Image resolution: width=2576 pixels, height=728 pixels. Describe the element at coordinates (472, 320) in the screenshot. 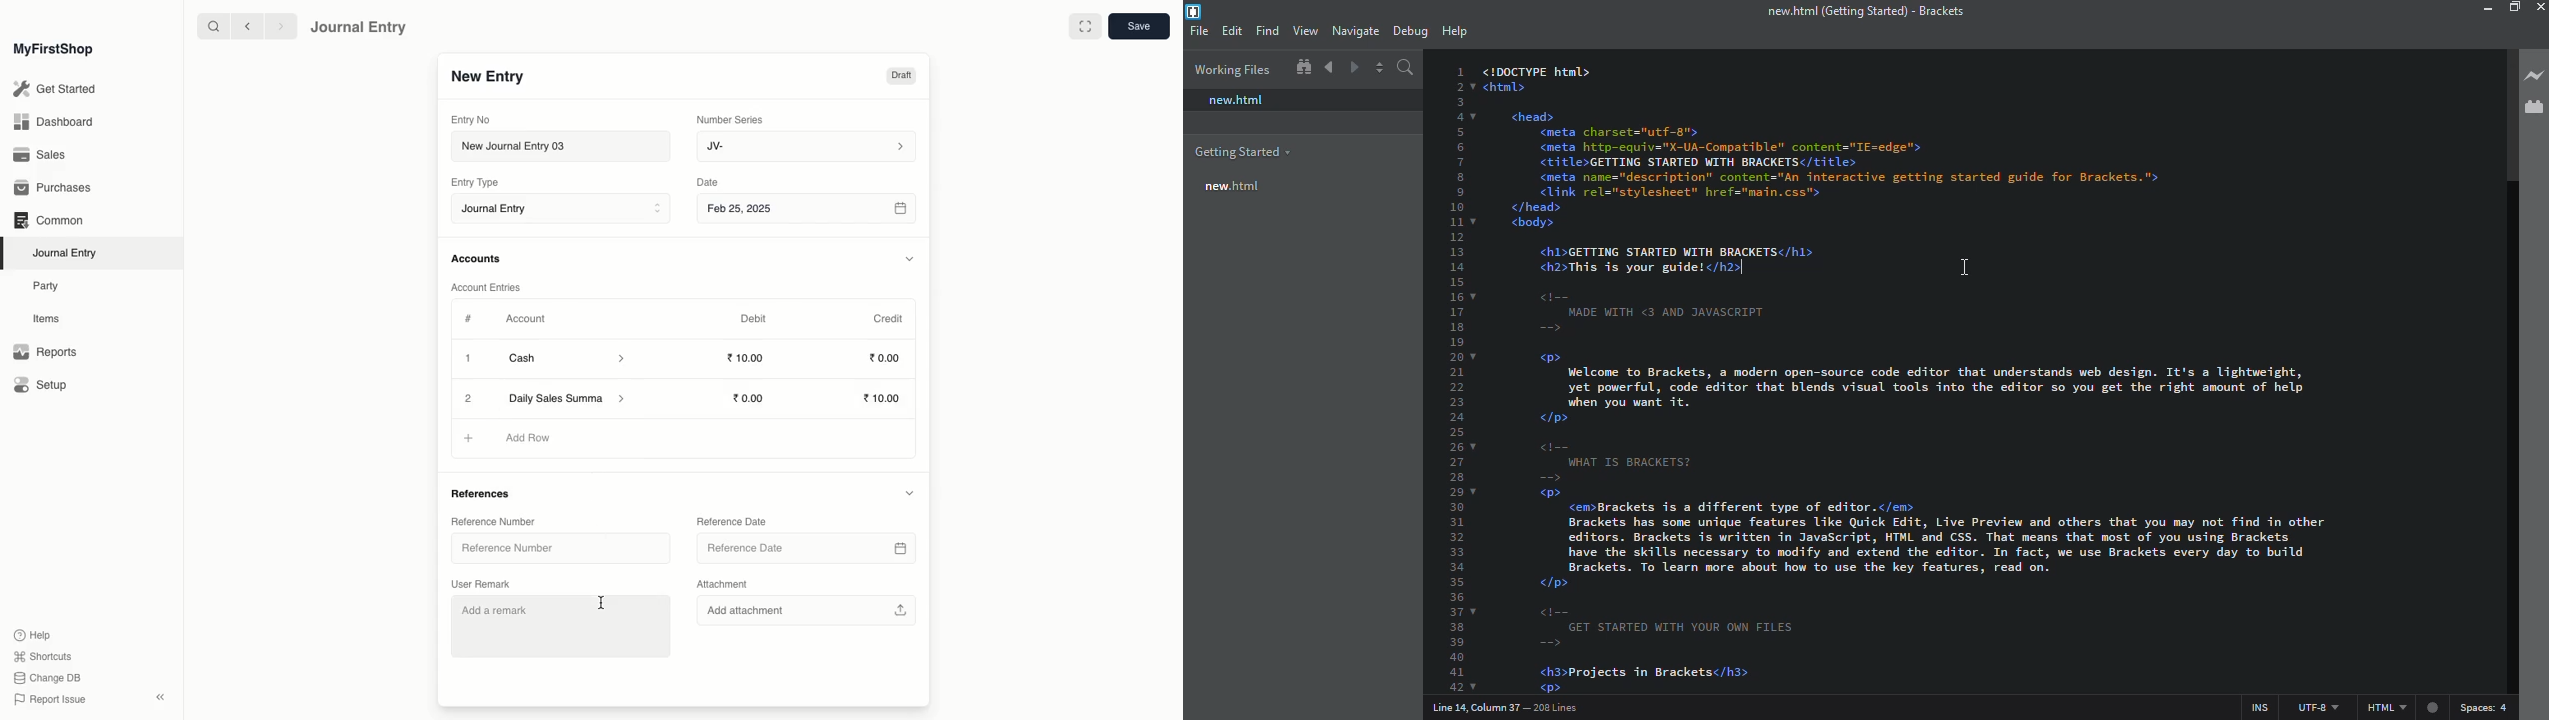

I see `Hashtag` at that location.